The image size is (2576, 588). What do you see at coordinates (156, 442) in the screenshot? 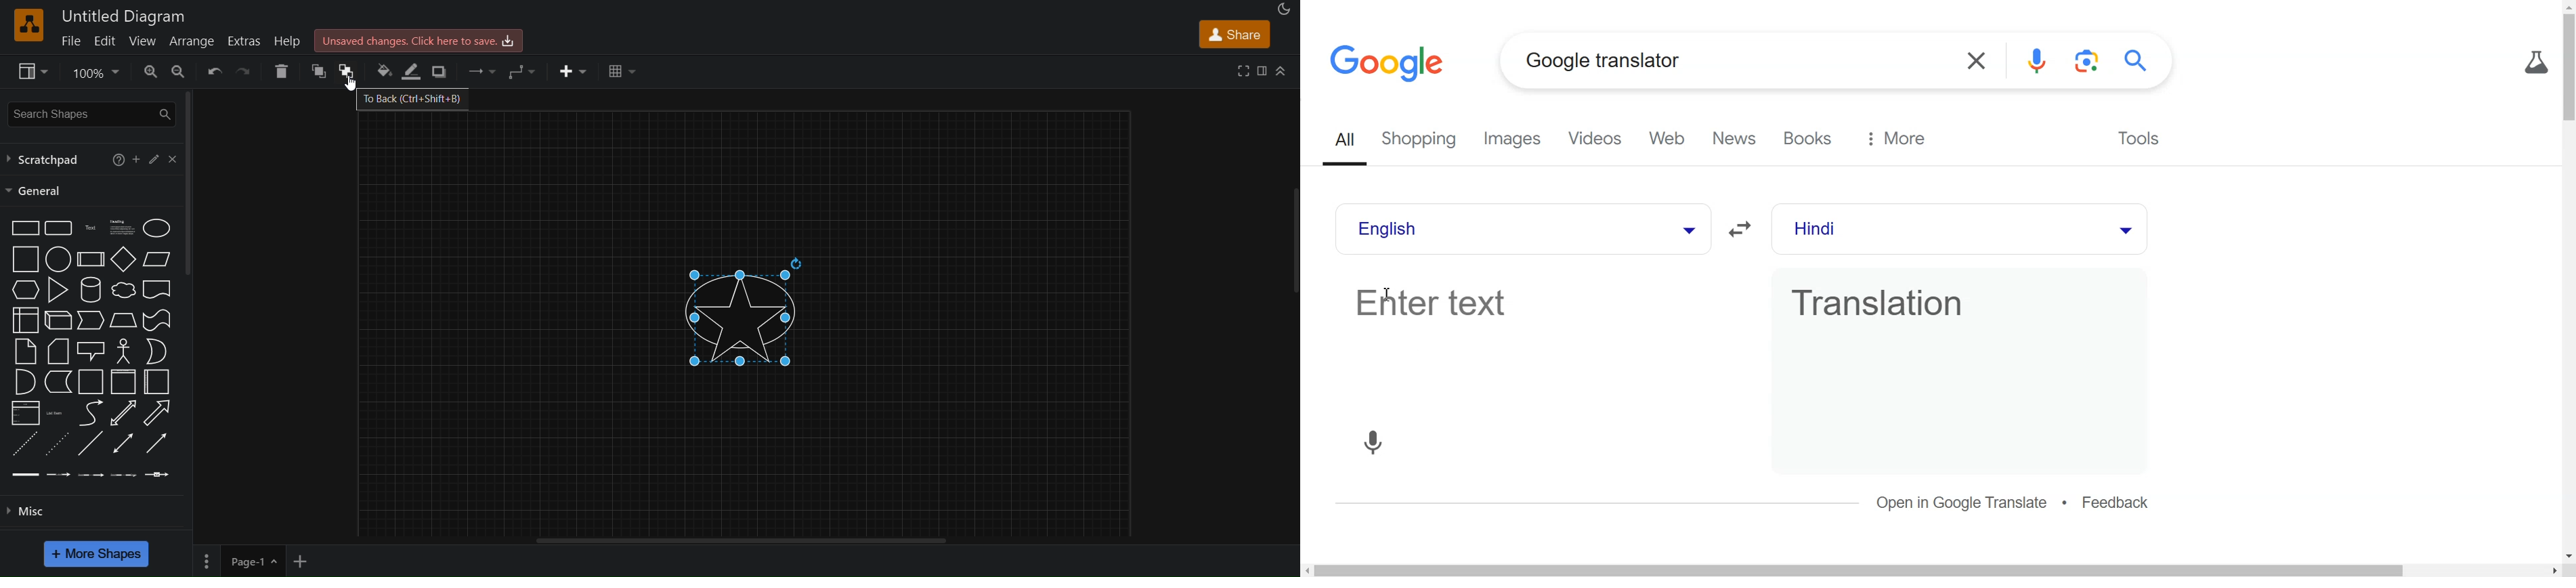
I see `directional line` at bounding box center [156, 442].